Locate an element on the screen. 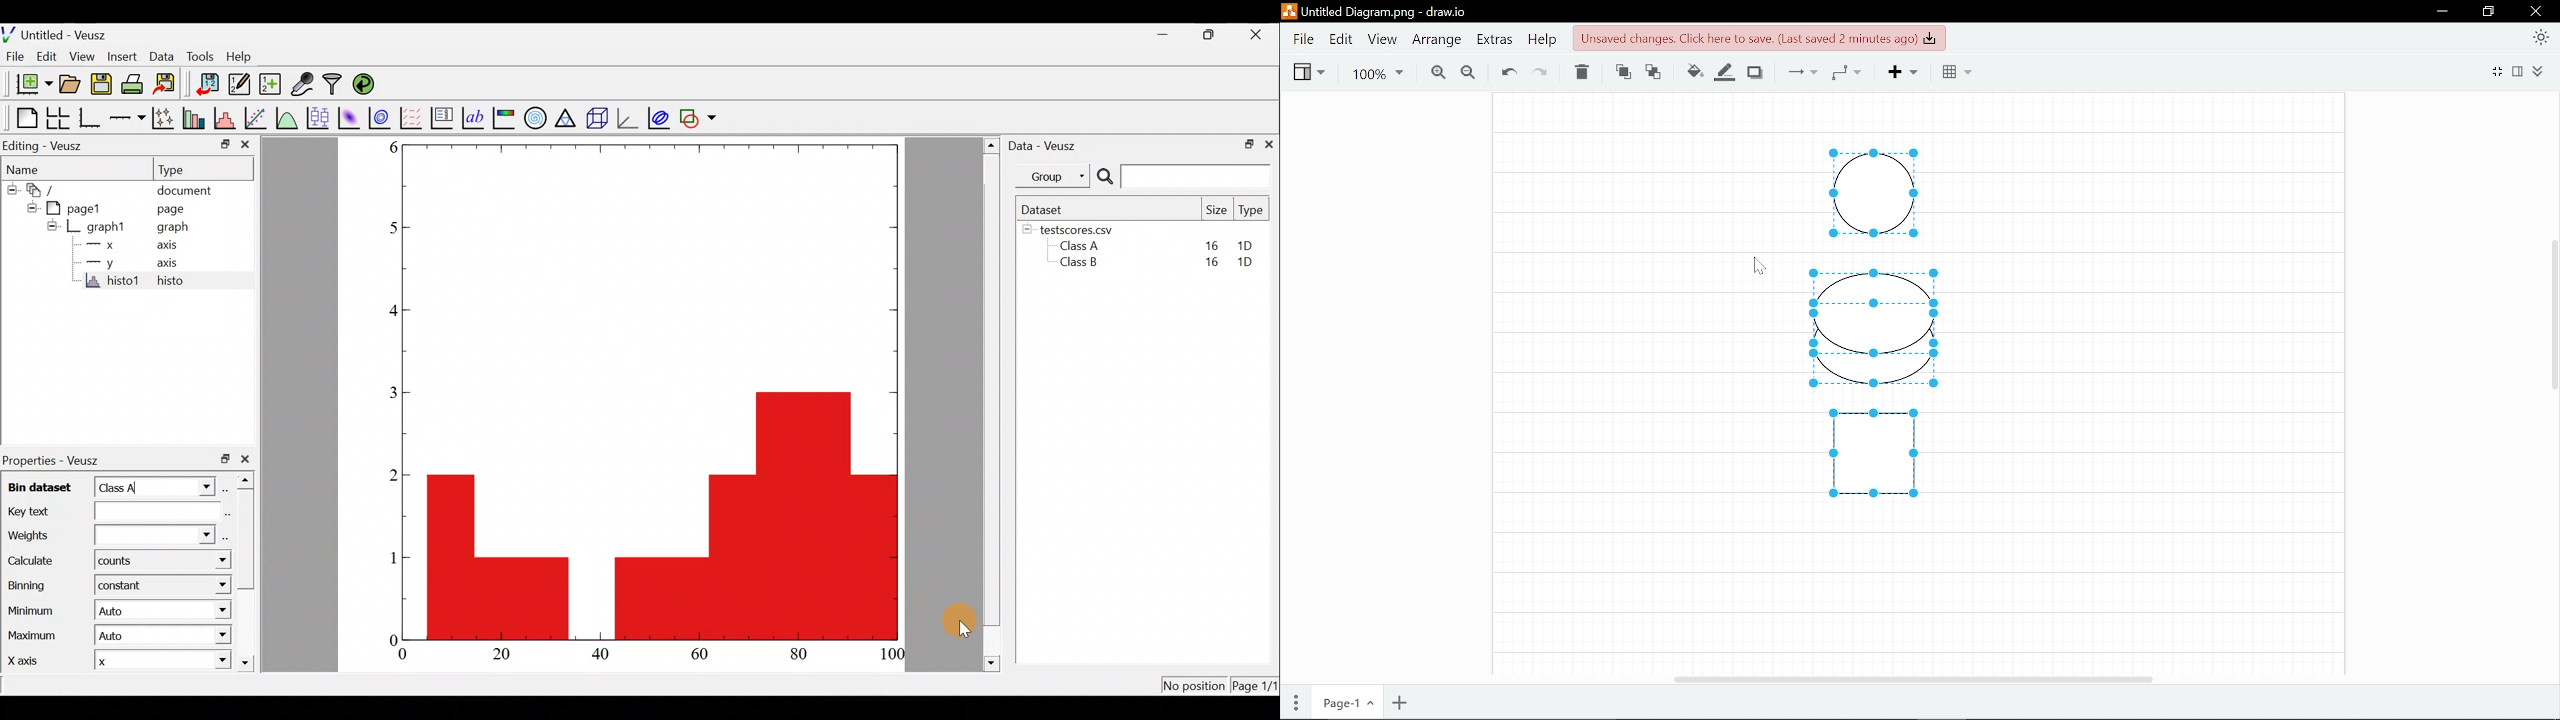 The width and height of the screenshot is (2576, 728). 40 is located at coordinates (605, 657).